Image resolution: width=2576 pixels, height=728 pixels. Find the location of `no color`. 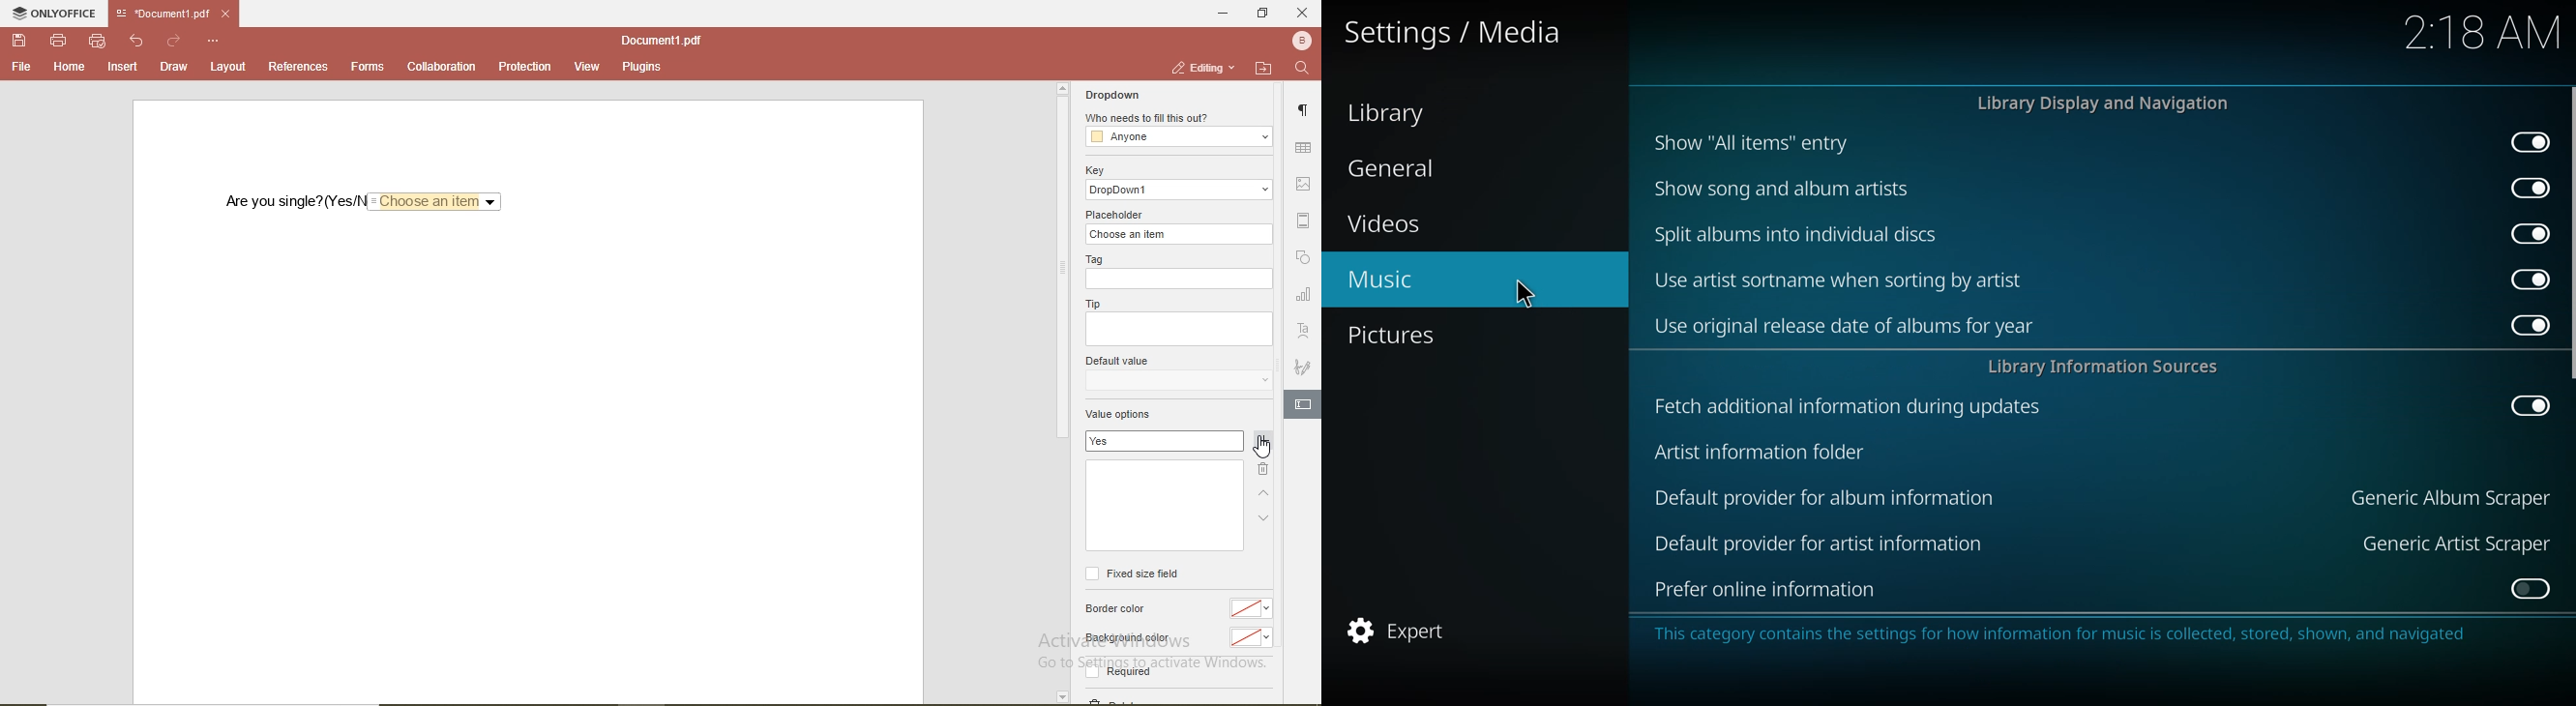

no color is located at coordinates (1250, 609).